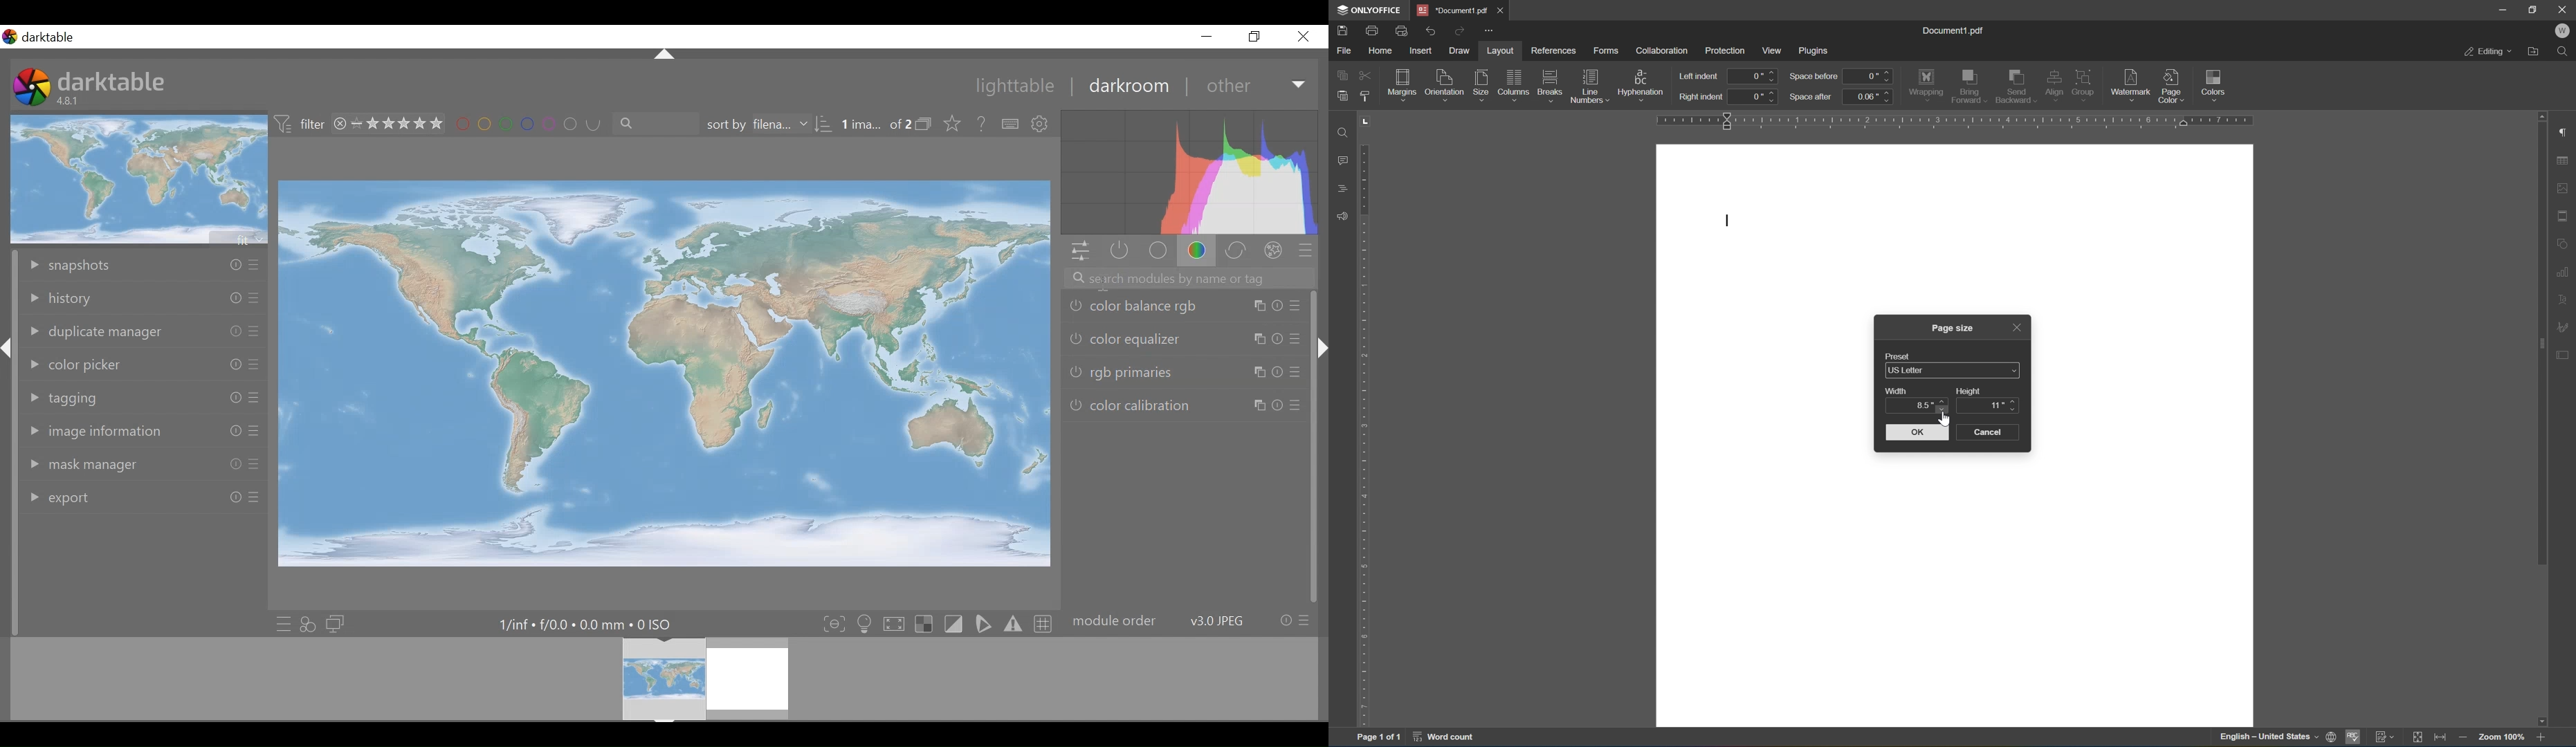  Describe the element at coordinates (1041, 124) in the screenshot. I see `settings` at that location.